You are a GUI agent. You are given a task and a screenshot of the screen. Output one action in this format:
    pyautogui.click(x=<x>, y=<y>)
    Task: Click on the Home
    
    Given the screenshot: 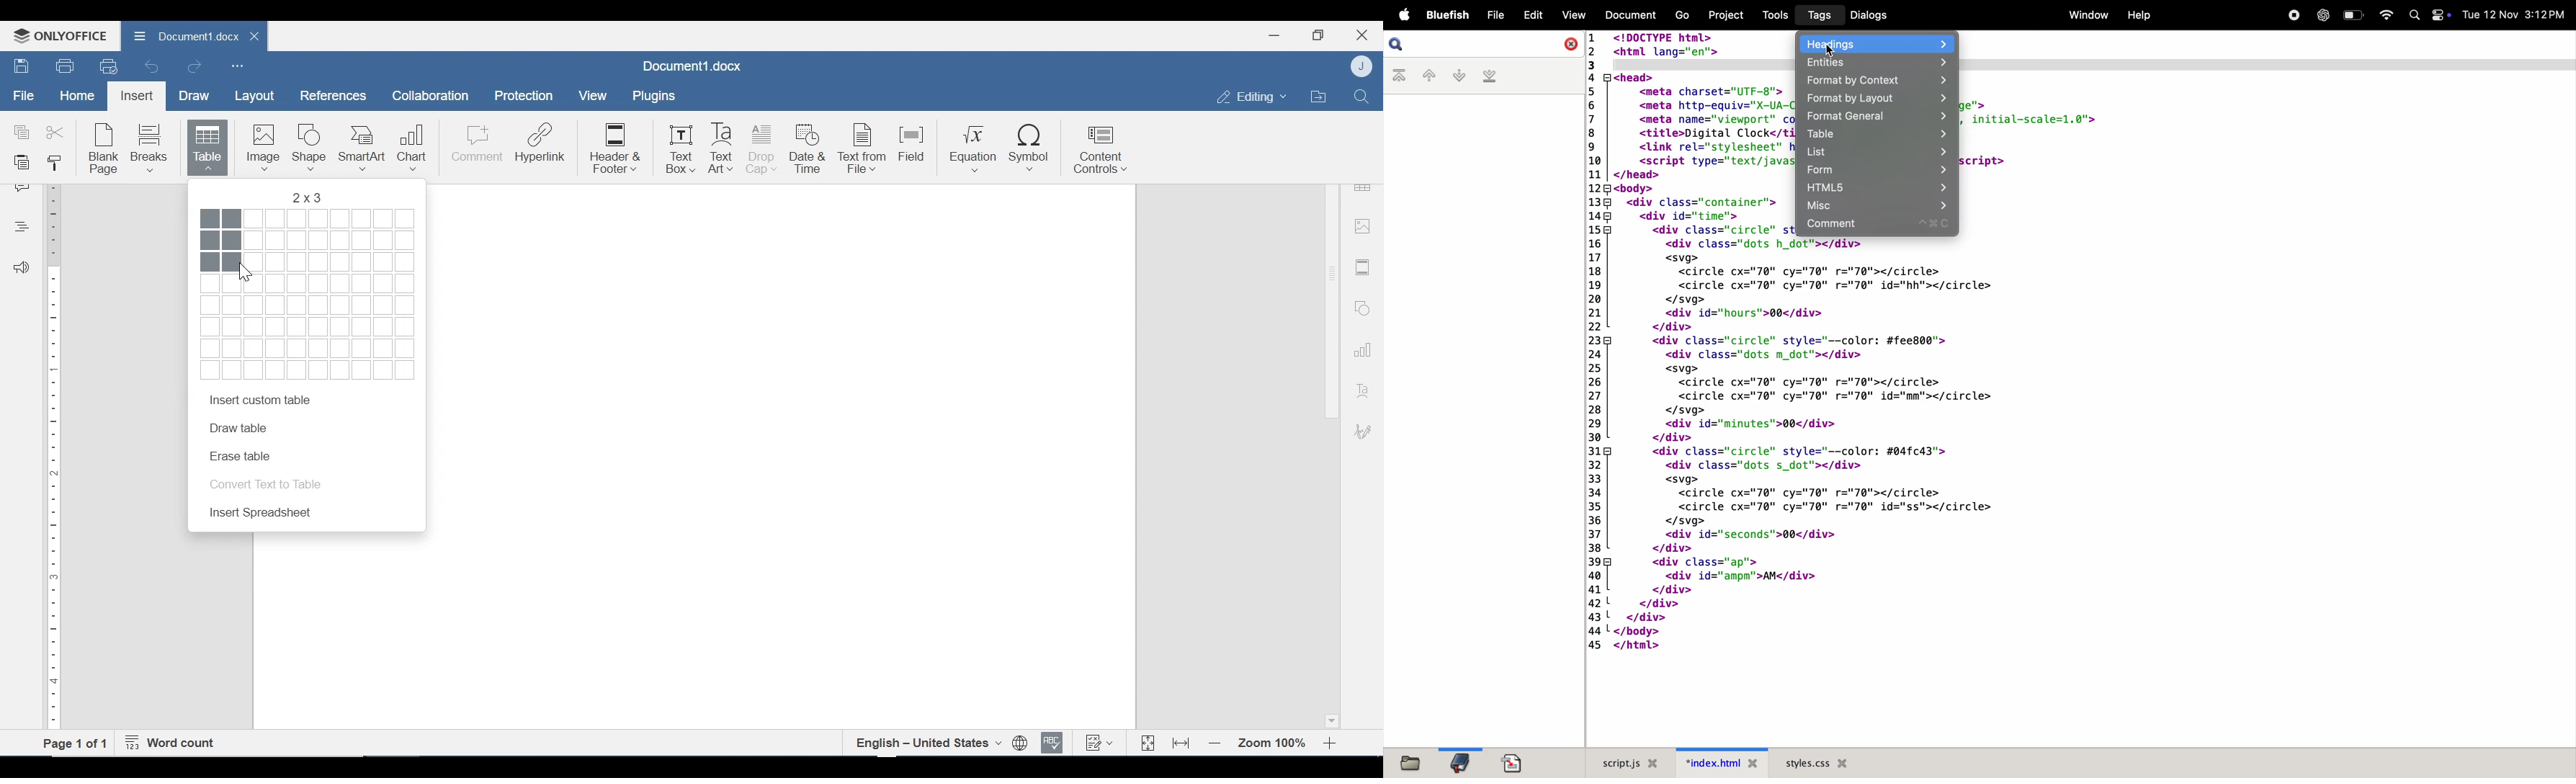 What is the action you would take?
    pyautogui.click(x=77, y=96)
    